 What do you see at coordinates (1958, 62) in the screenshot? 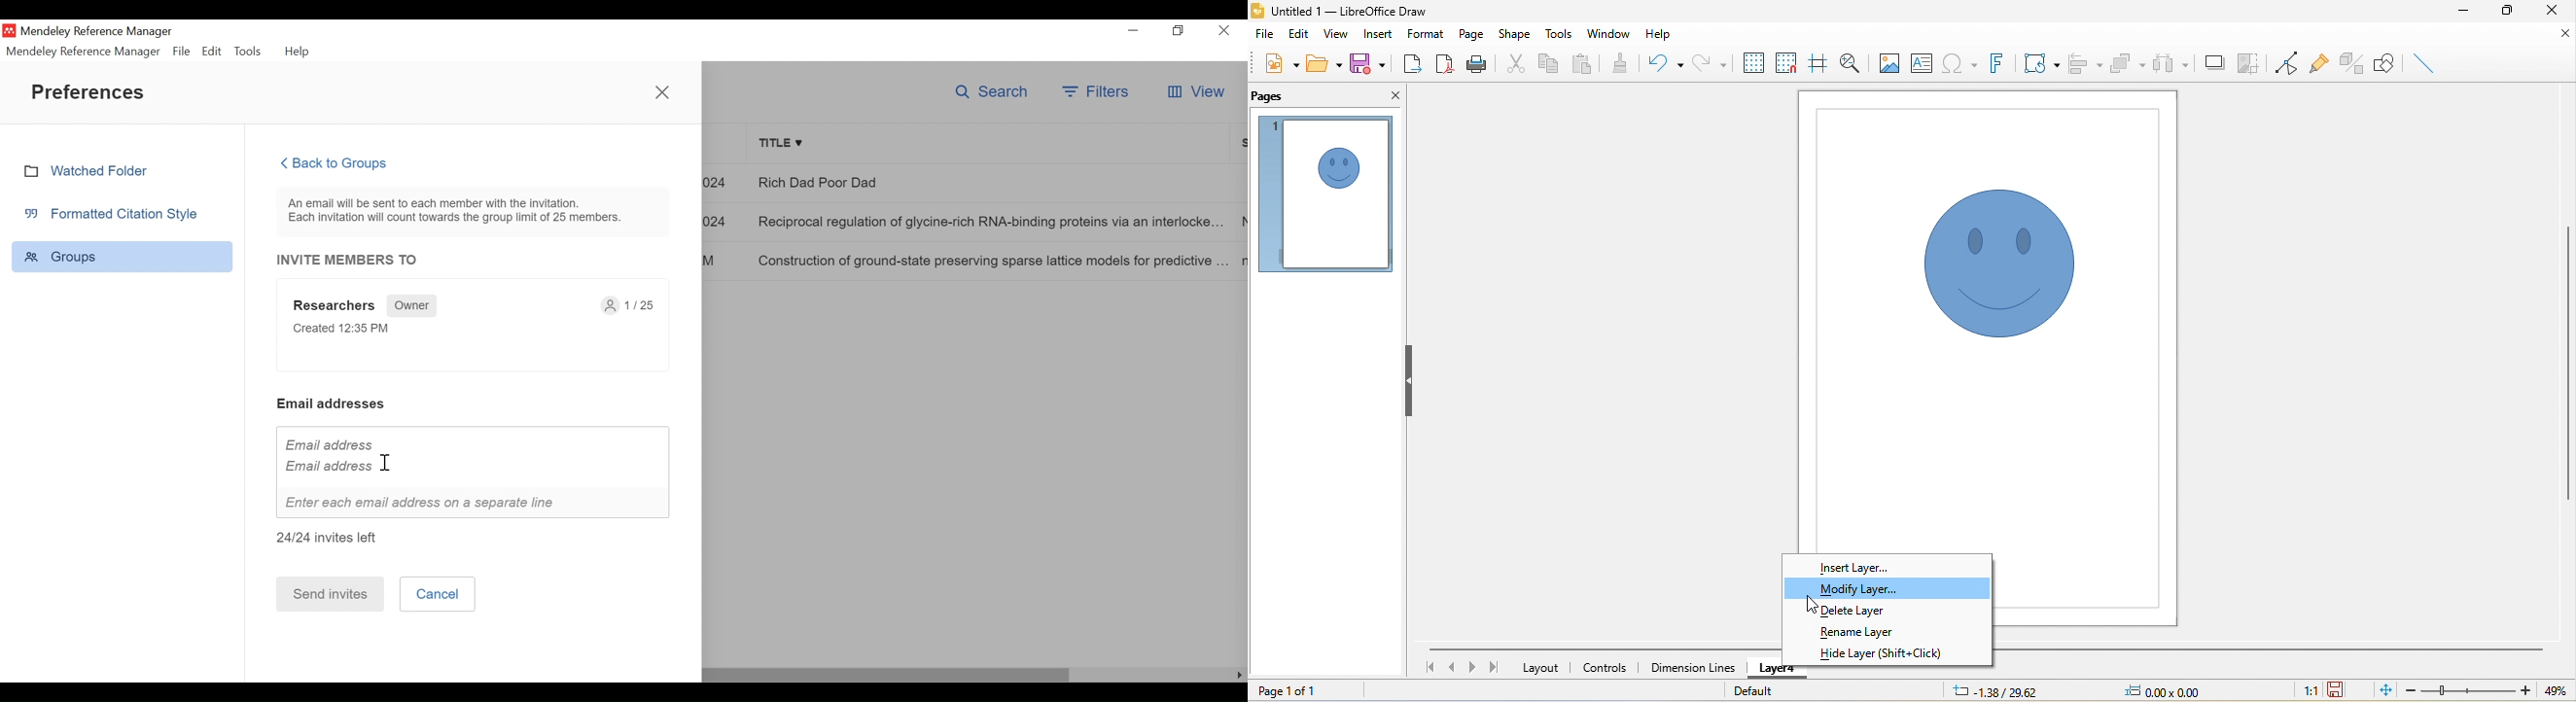
I see `special character` at bounding box center [1958, 62].